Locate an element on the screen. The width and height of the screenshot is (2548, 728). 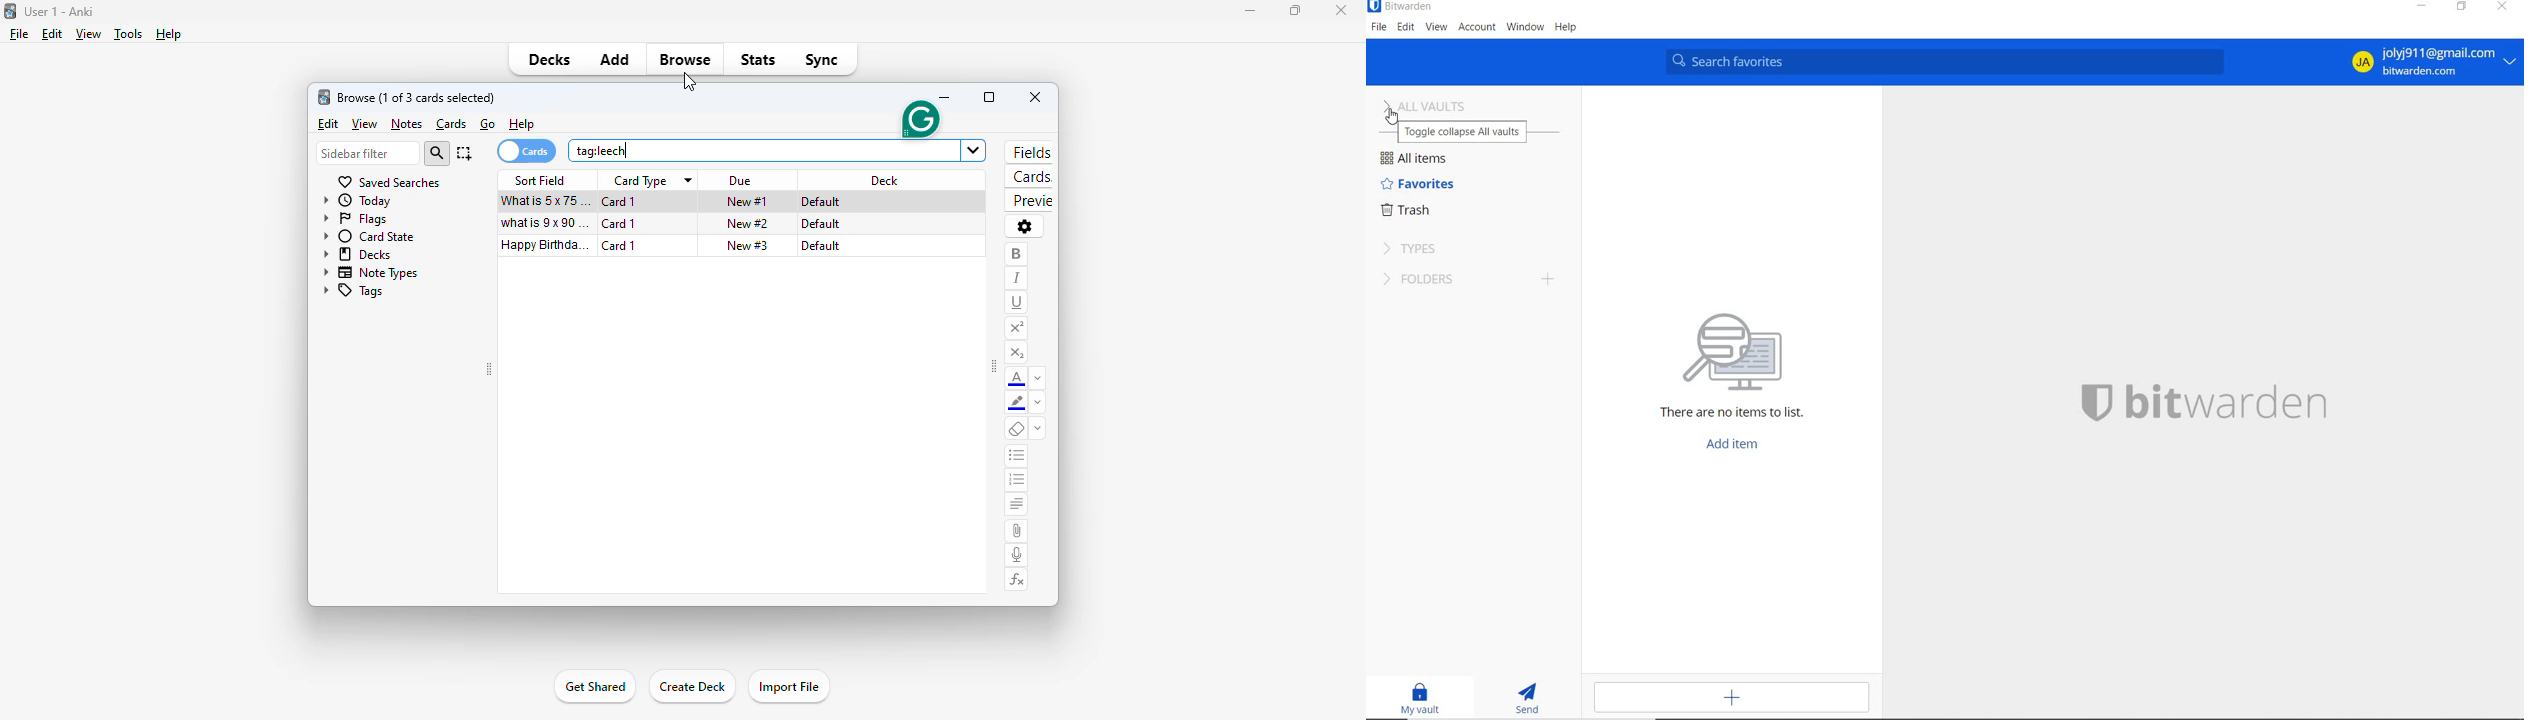
go is located at coordinates (488, 124).